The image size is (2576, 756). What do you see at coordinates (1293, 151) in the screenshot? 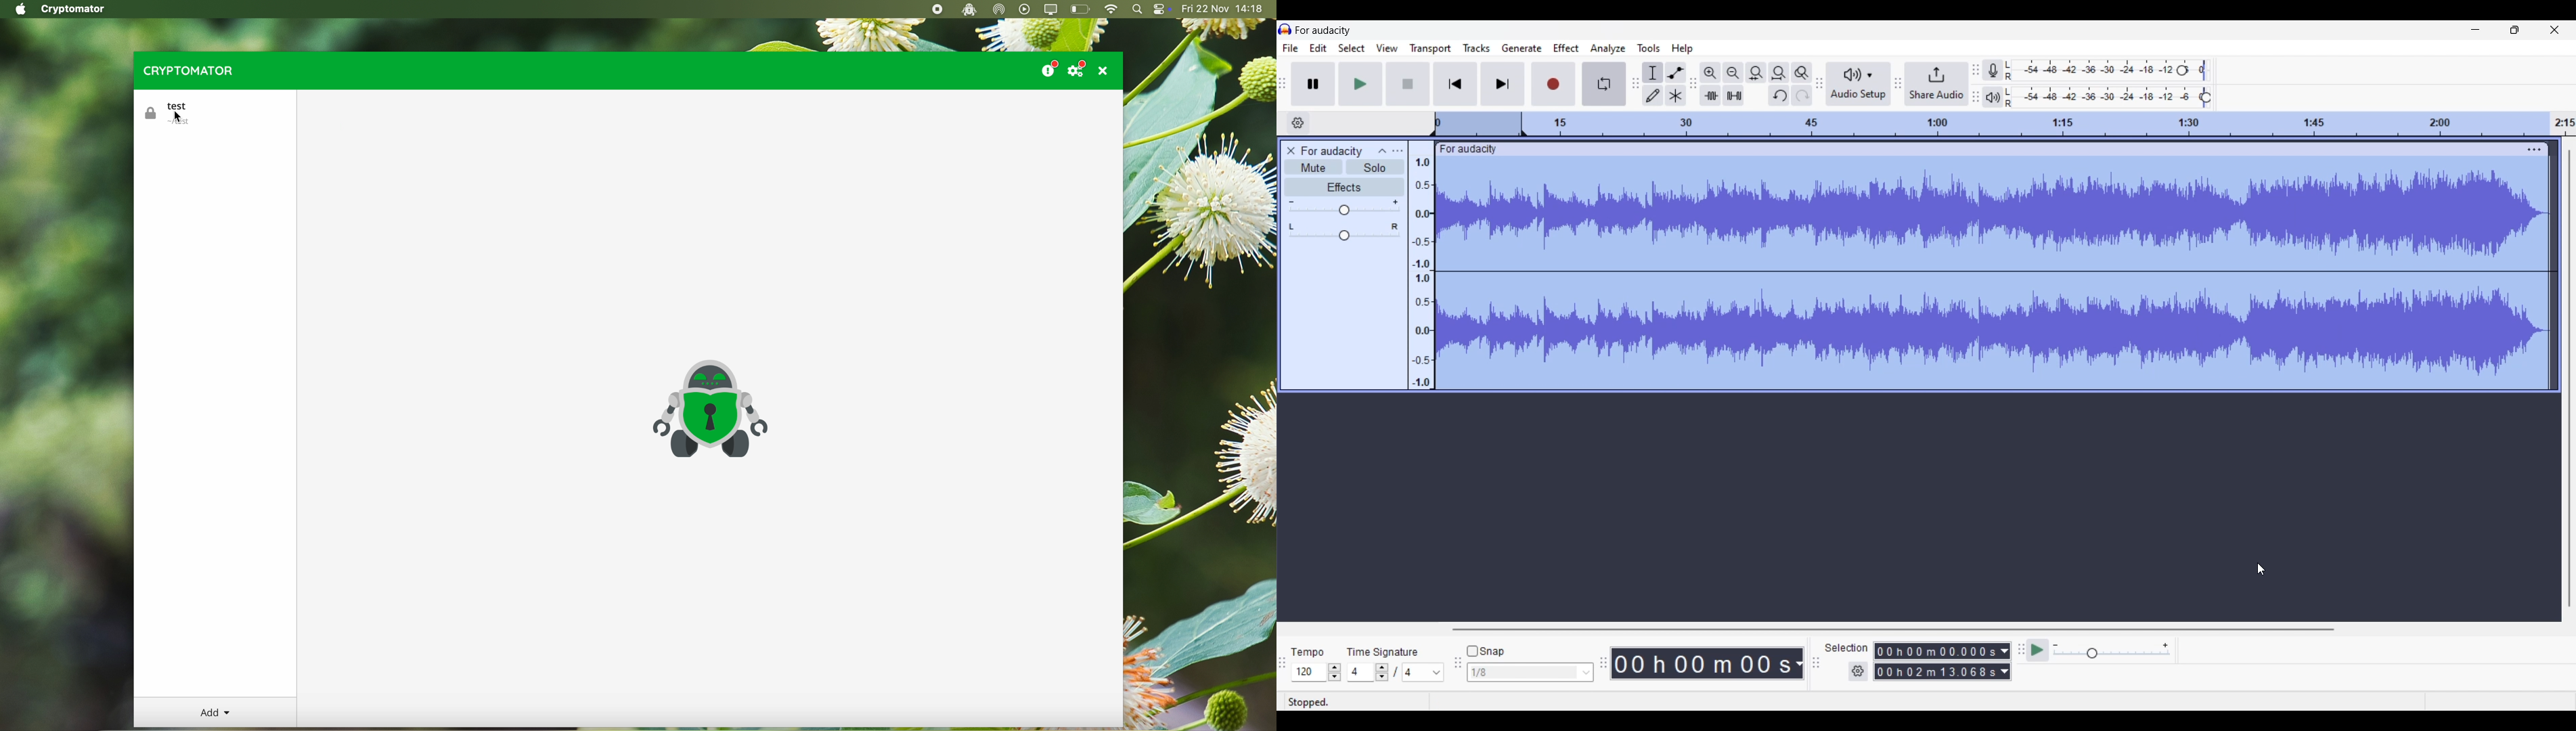
I see `Delete track` at bounding box center [1293, 151].